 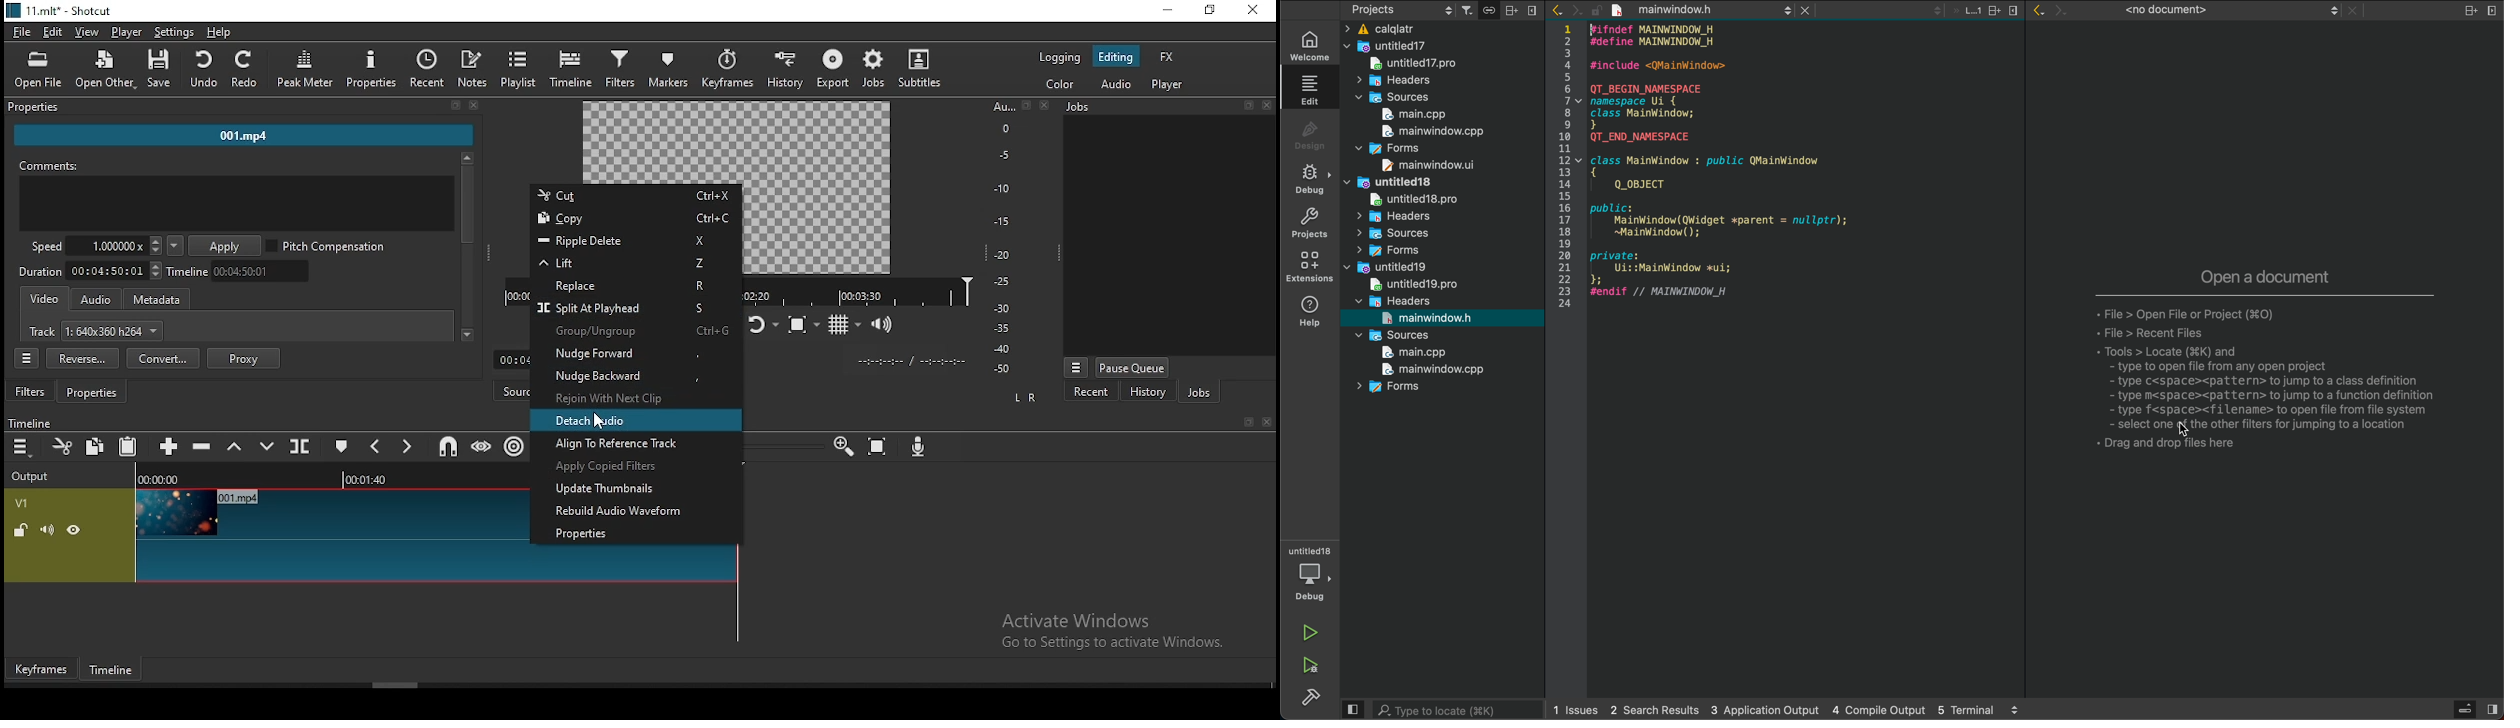 I want to click on convert, so click(x=162, y=357).